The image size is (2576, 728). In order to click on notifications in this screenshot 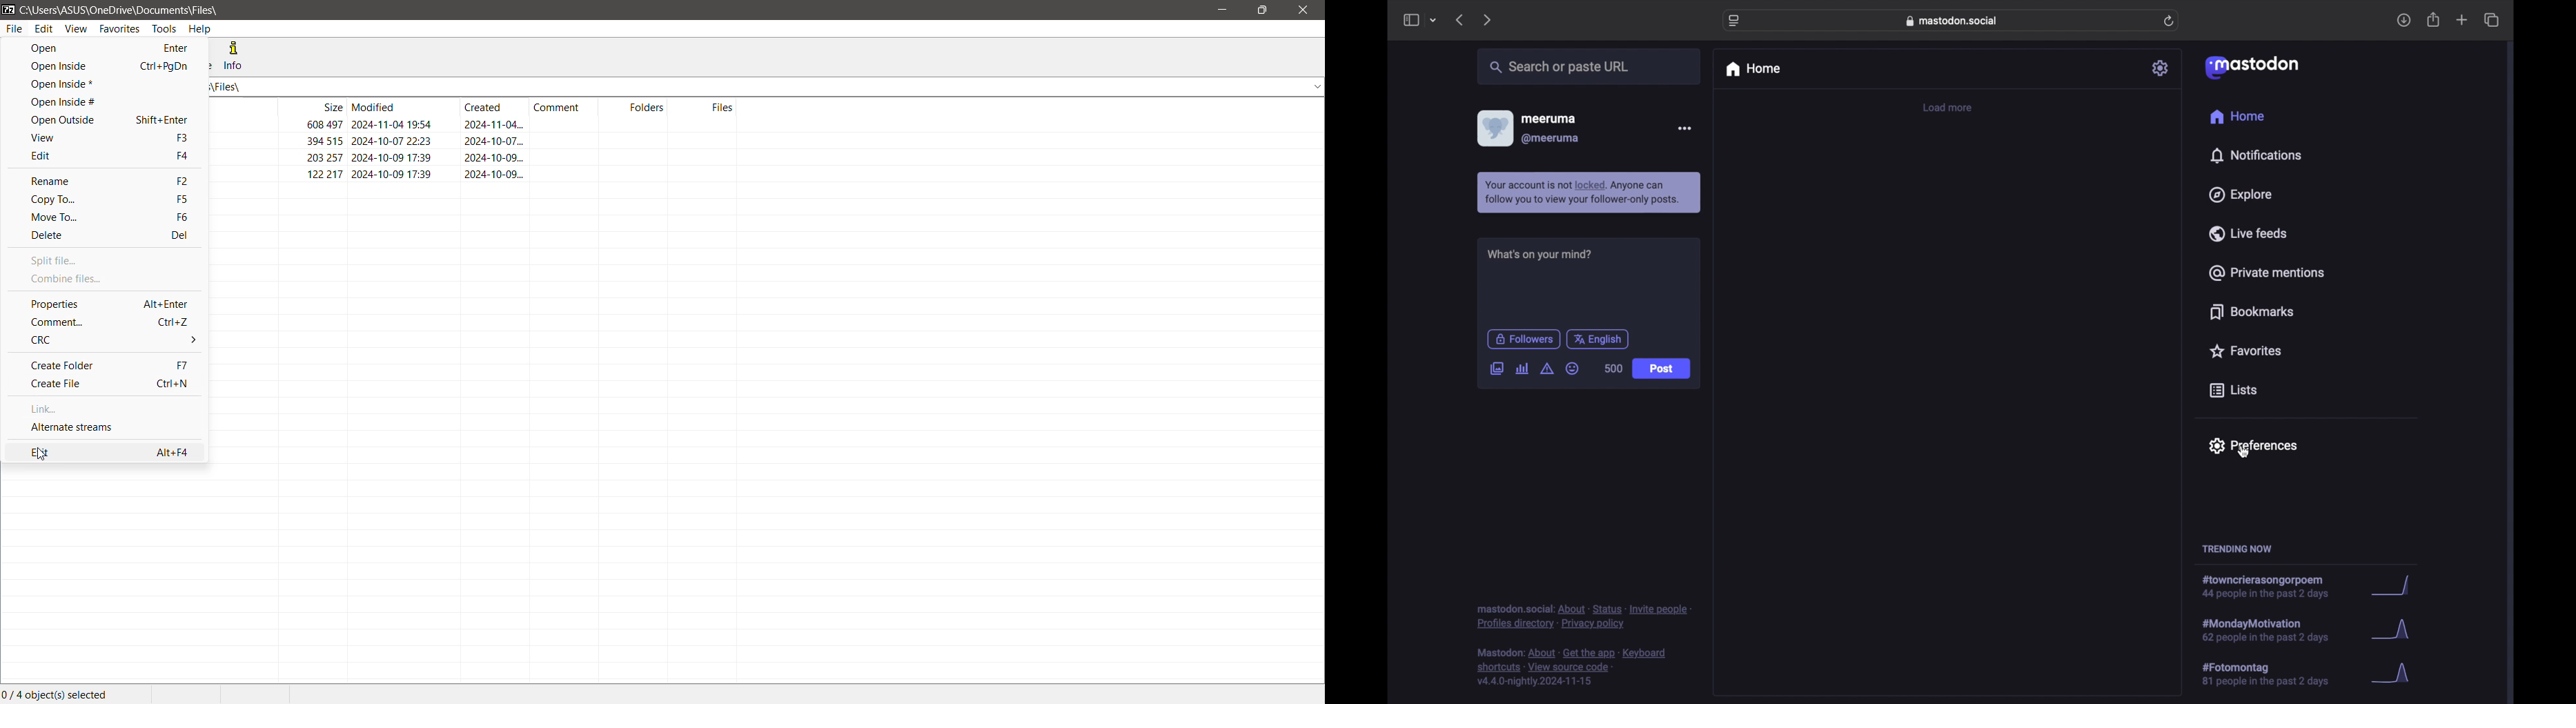, I will do `click(2258, 155)`.